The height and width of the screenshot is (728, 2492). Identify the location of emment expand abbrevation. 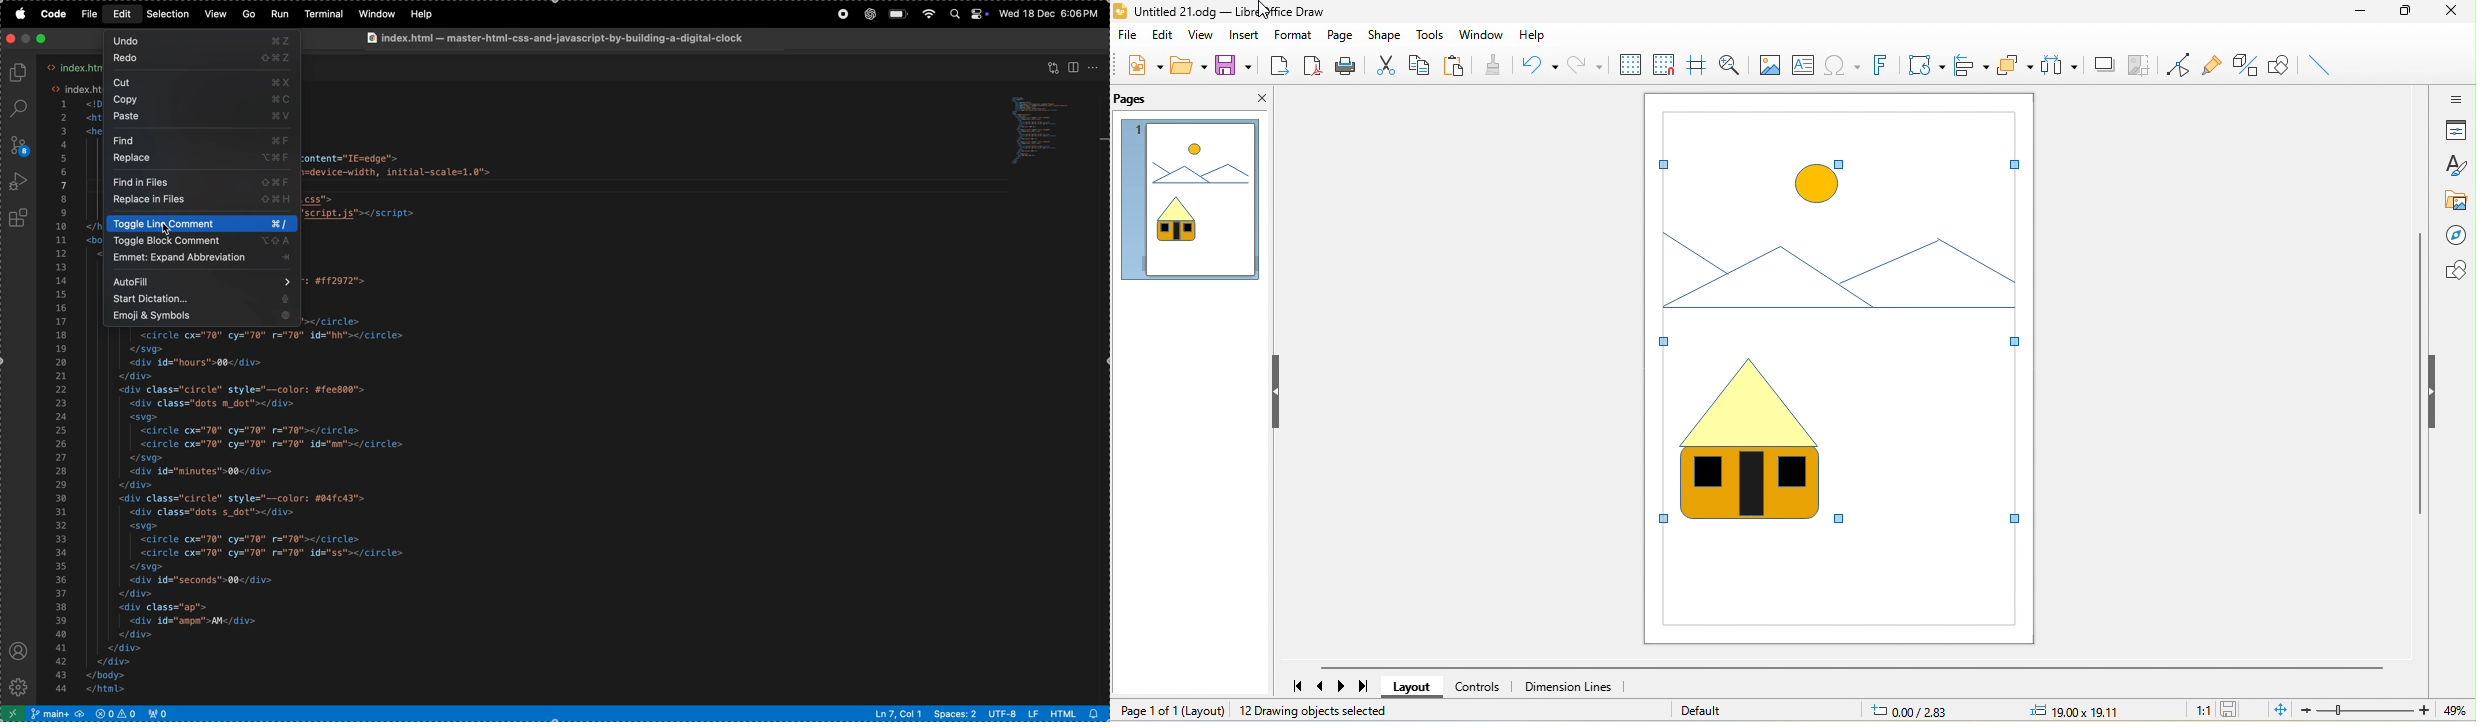
(199, 259).